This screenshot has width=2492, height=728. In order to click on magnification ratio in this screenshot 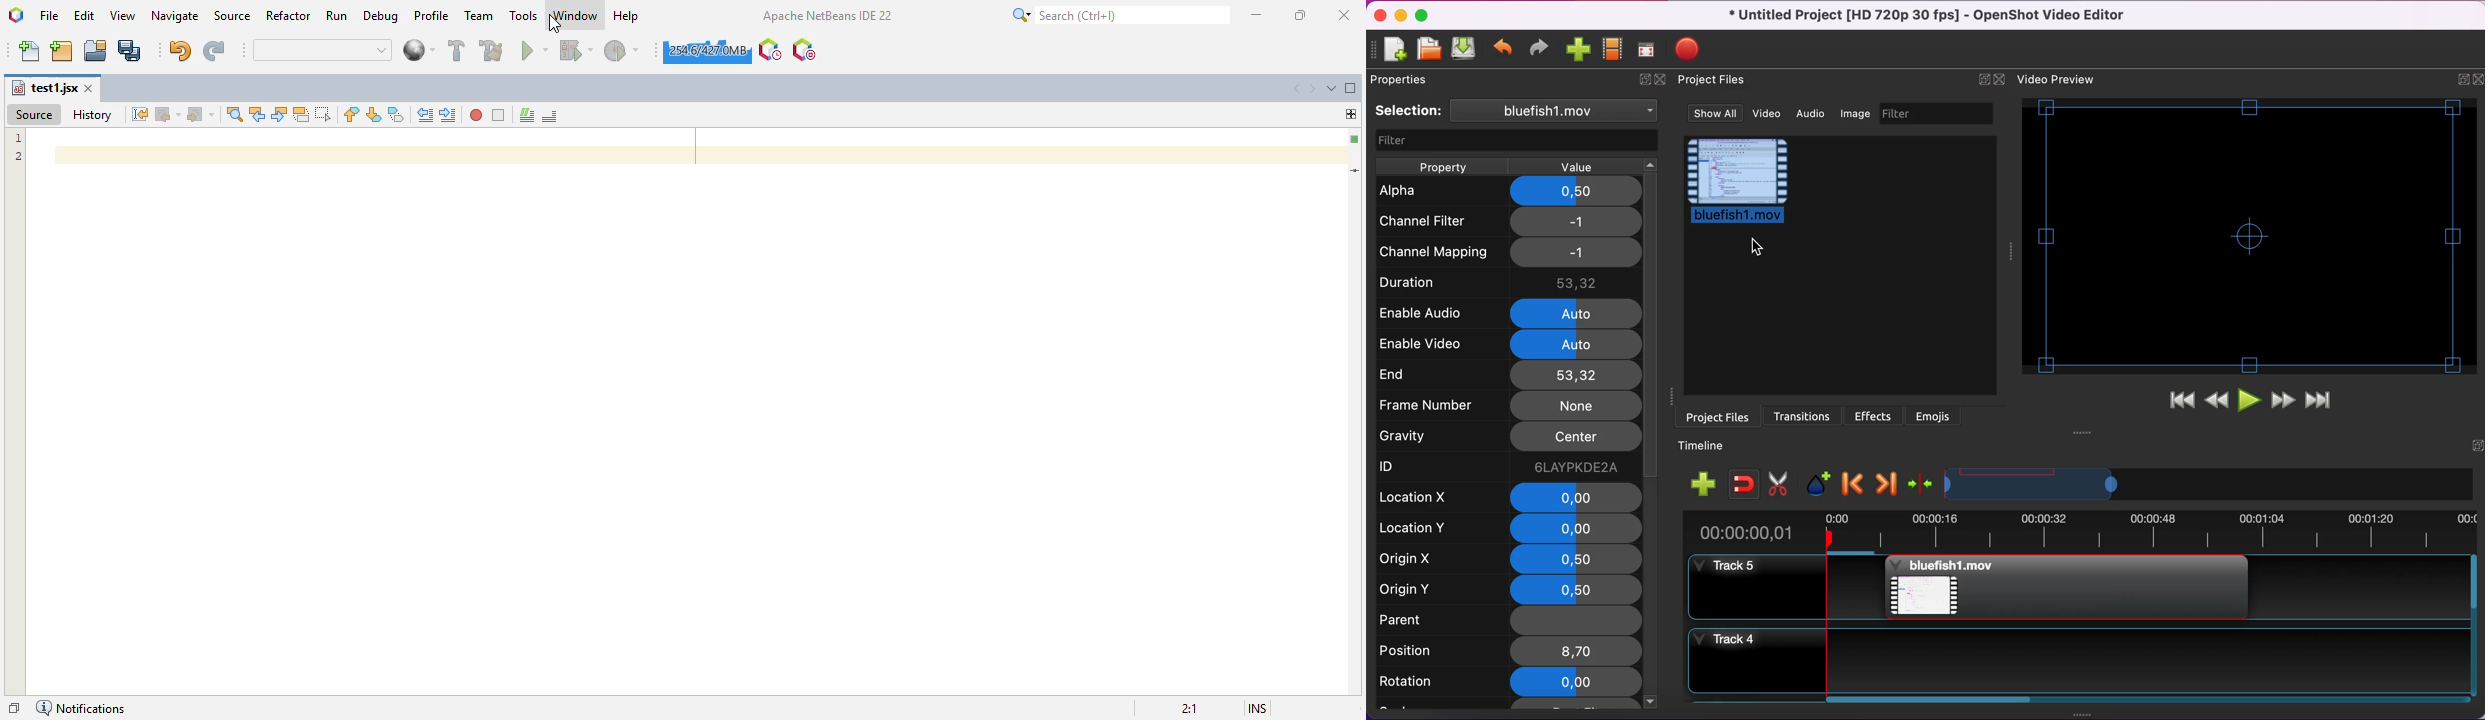, I will do `click(1189, 708)`.